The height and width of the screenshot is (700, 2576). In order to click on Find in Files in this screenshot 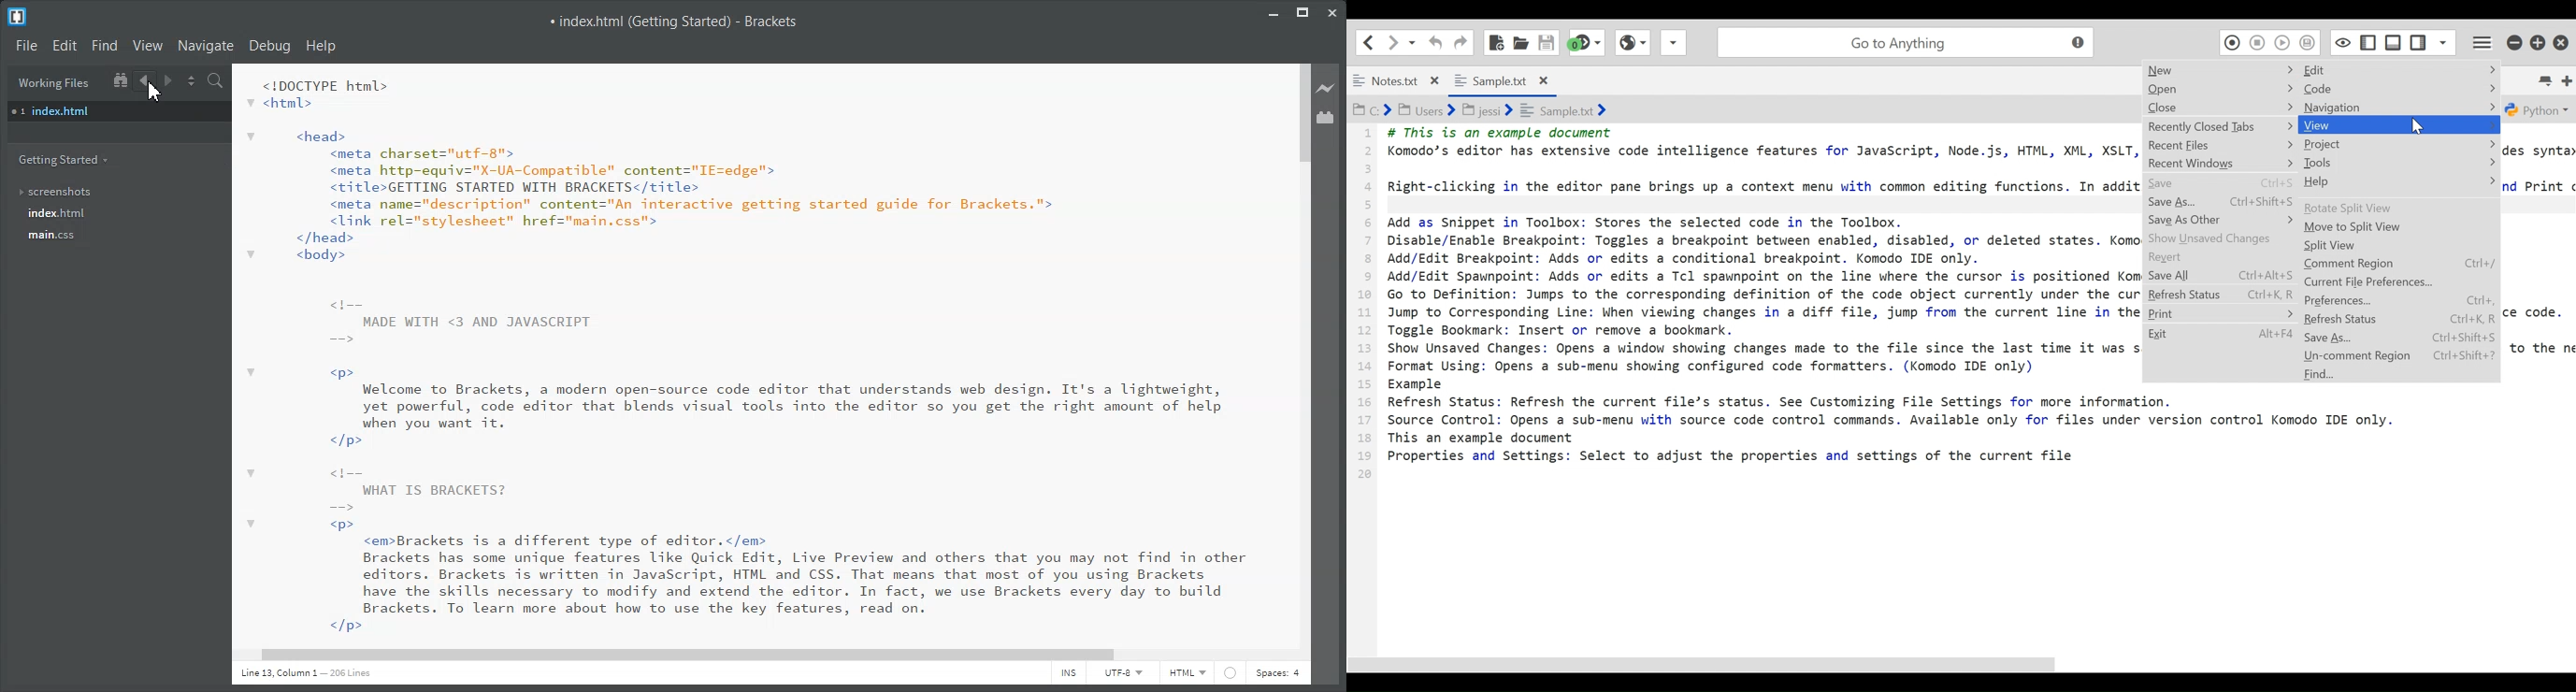, I will do `click(216, 81)`.